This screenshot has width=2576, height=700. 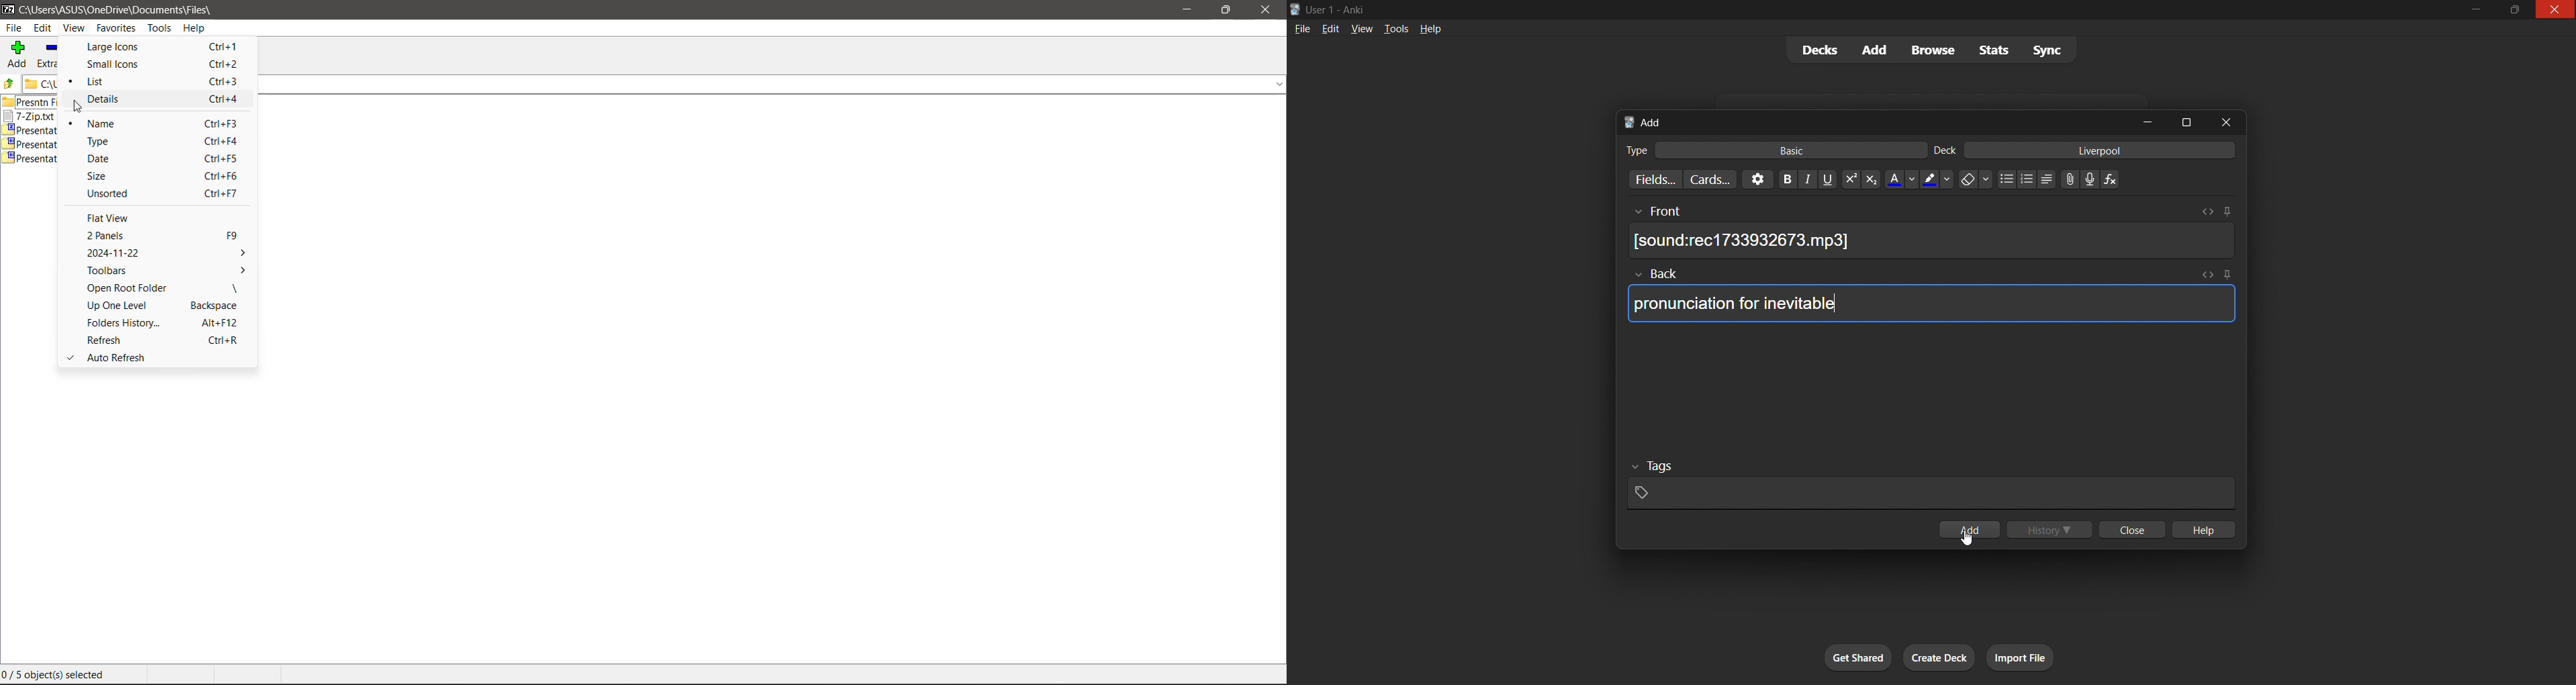 I want to click on stats, so click(x=1994, y=51).